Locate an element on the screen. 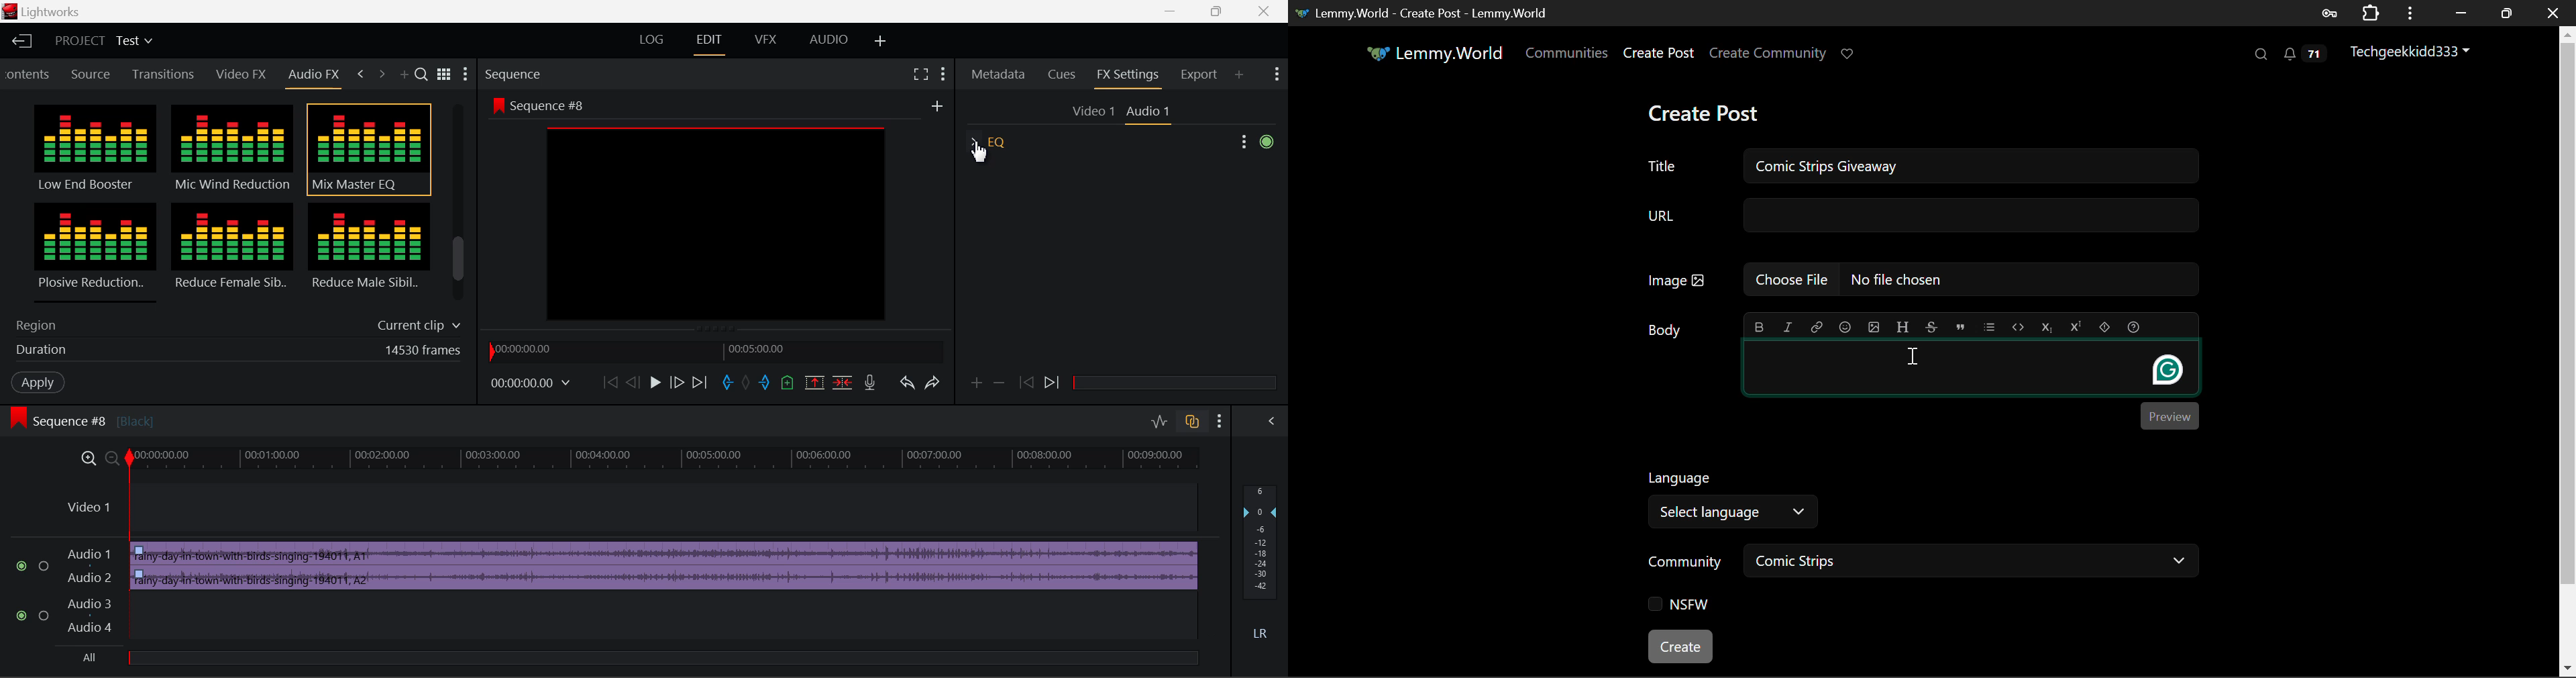 Image resolution: width=2576 pixels, height=700 pixels. Close Window is located at coordinates (2553, 11).